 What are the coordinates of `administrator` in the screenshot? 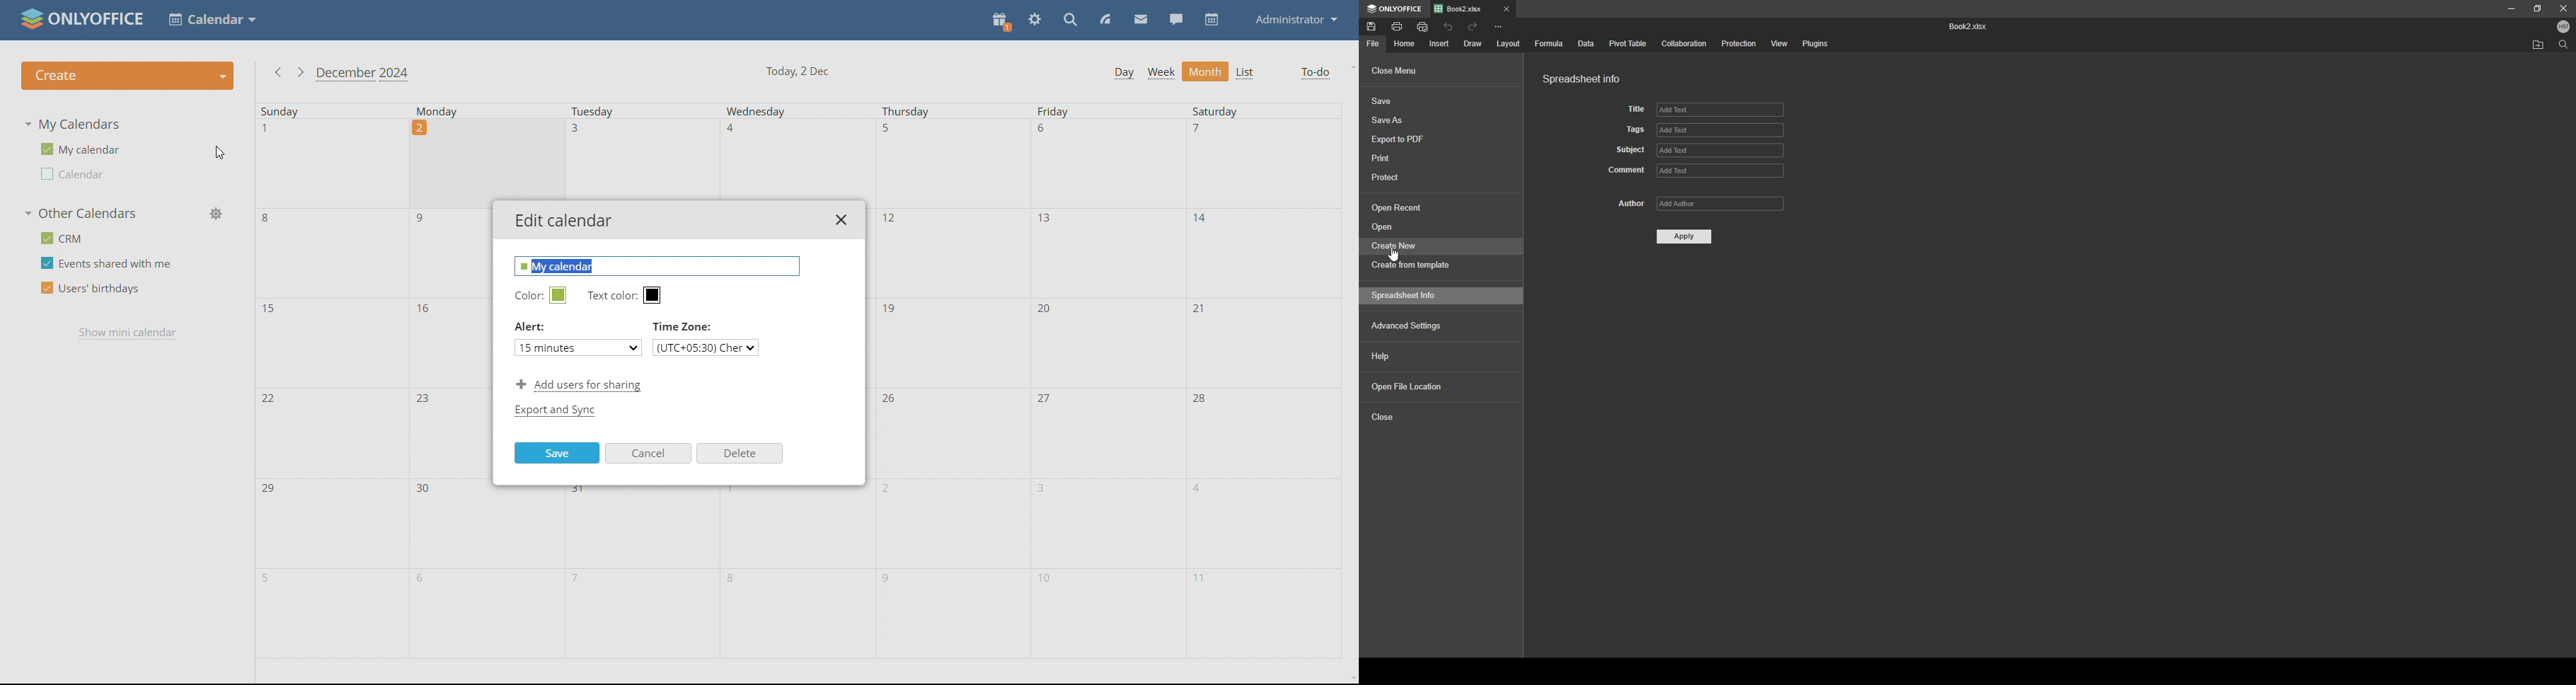 It's located at (1297, 20).